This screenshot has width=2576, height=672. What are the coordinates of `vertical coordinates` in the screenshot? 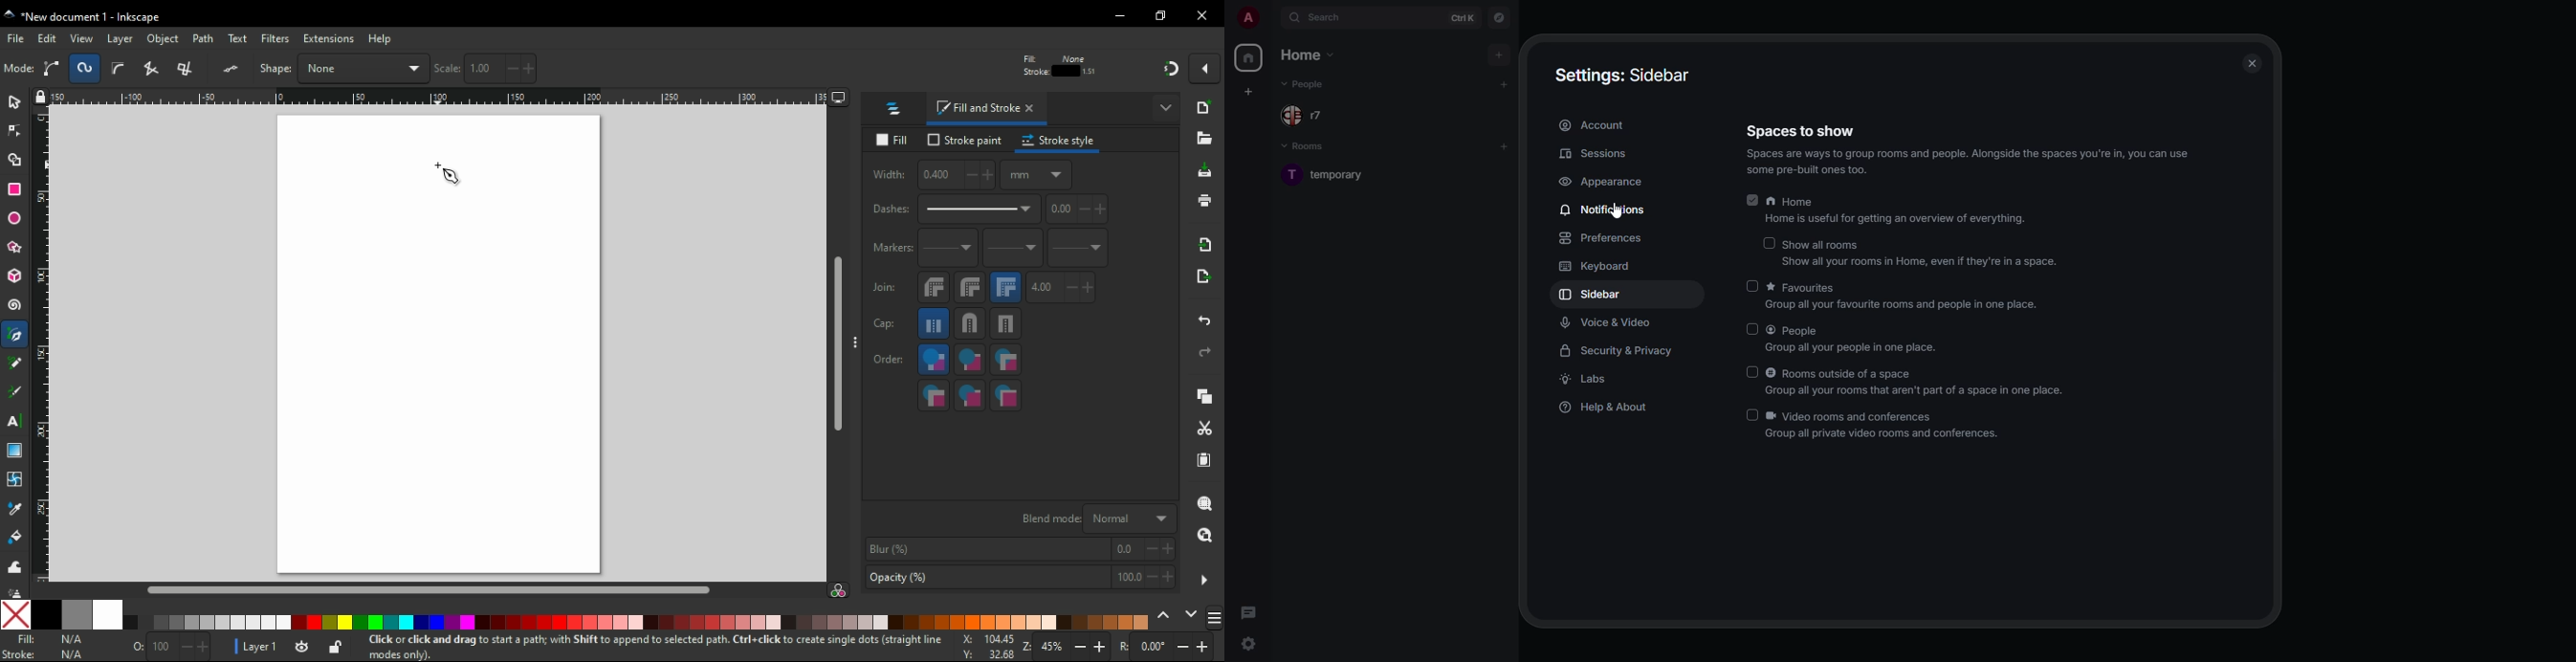 It's located at (615, 68).